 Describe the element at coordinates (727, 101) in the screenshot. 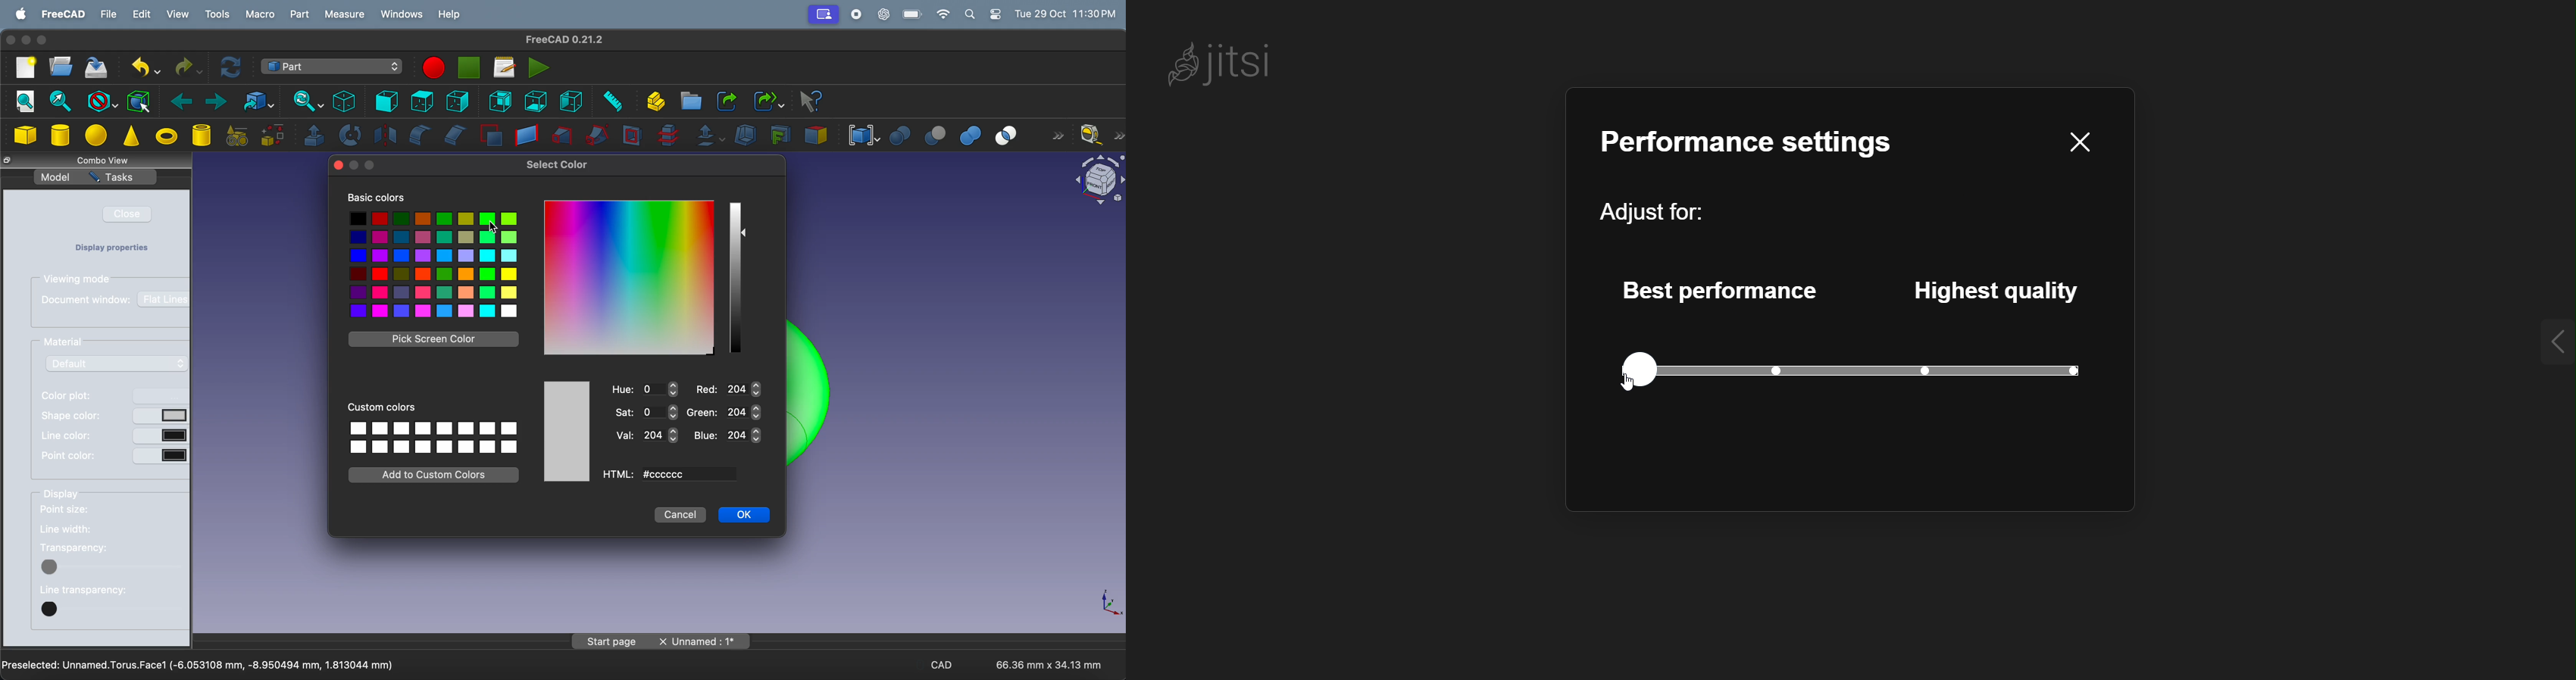

I see `make link` at that location.